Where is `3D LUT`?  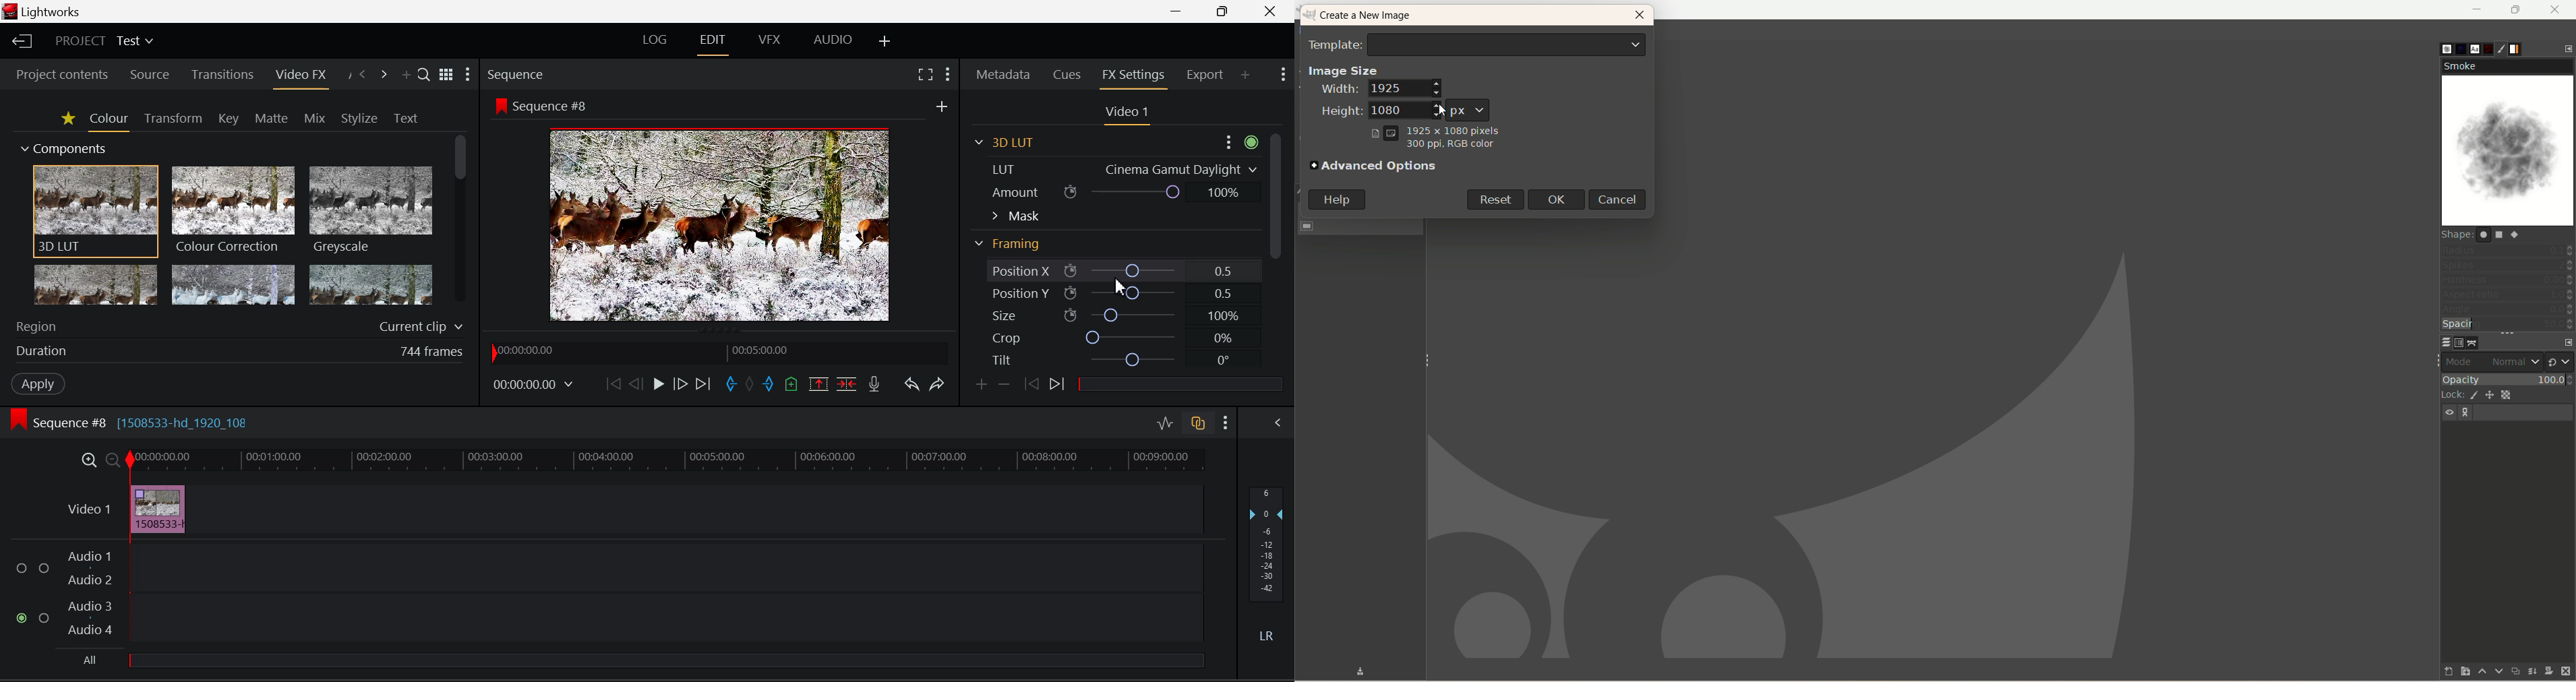 3D LUT is located at coordinates (94, 212).